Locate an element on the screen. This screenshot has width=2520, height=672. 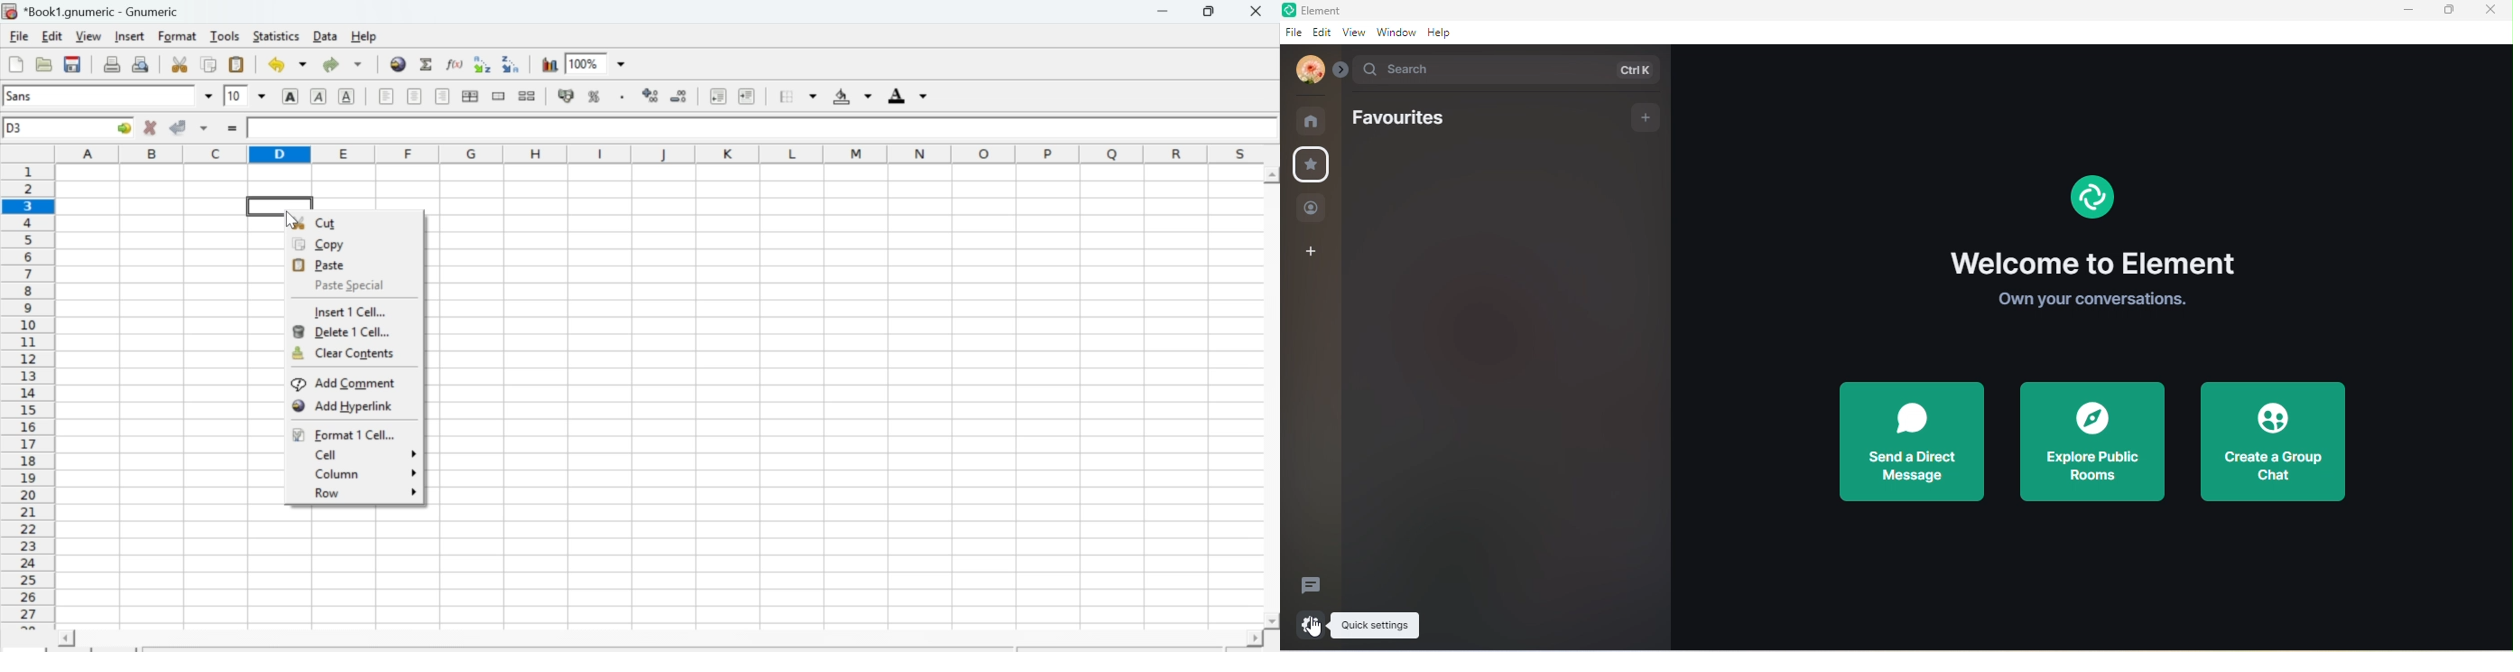
icon is located at coordinates (10, 11).